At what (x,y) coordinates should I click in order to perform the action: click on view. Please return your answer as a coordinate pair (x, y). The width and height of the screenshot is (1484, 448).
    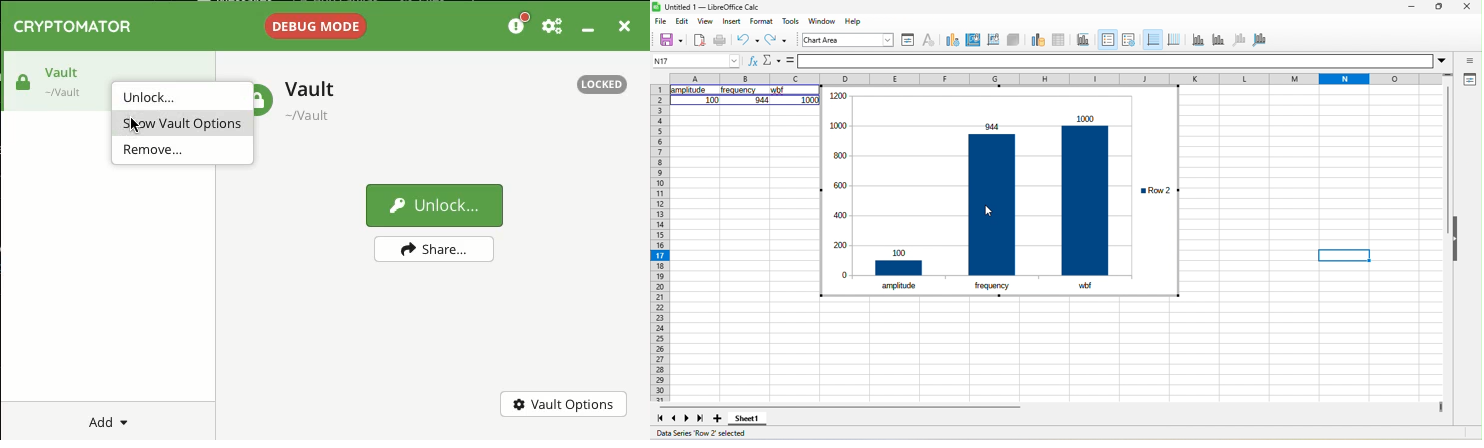
    Looking at the image, I should click on (710, 20).